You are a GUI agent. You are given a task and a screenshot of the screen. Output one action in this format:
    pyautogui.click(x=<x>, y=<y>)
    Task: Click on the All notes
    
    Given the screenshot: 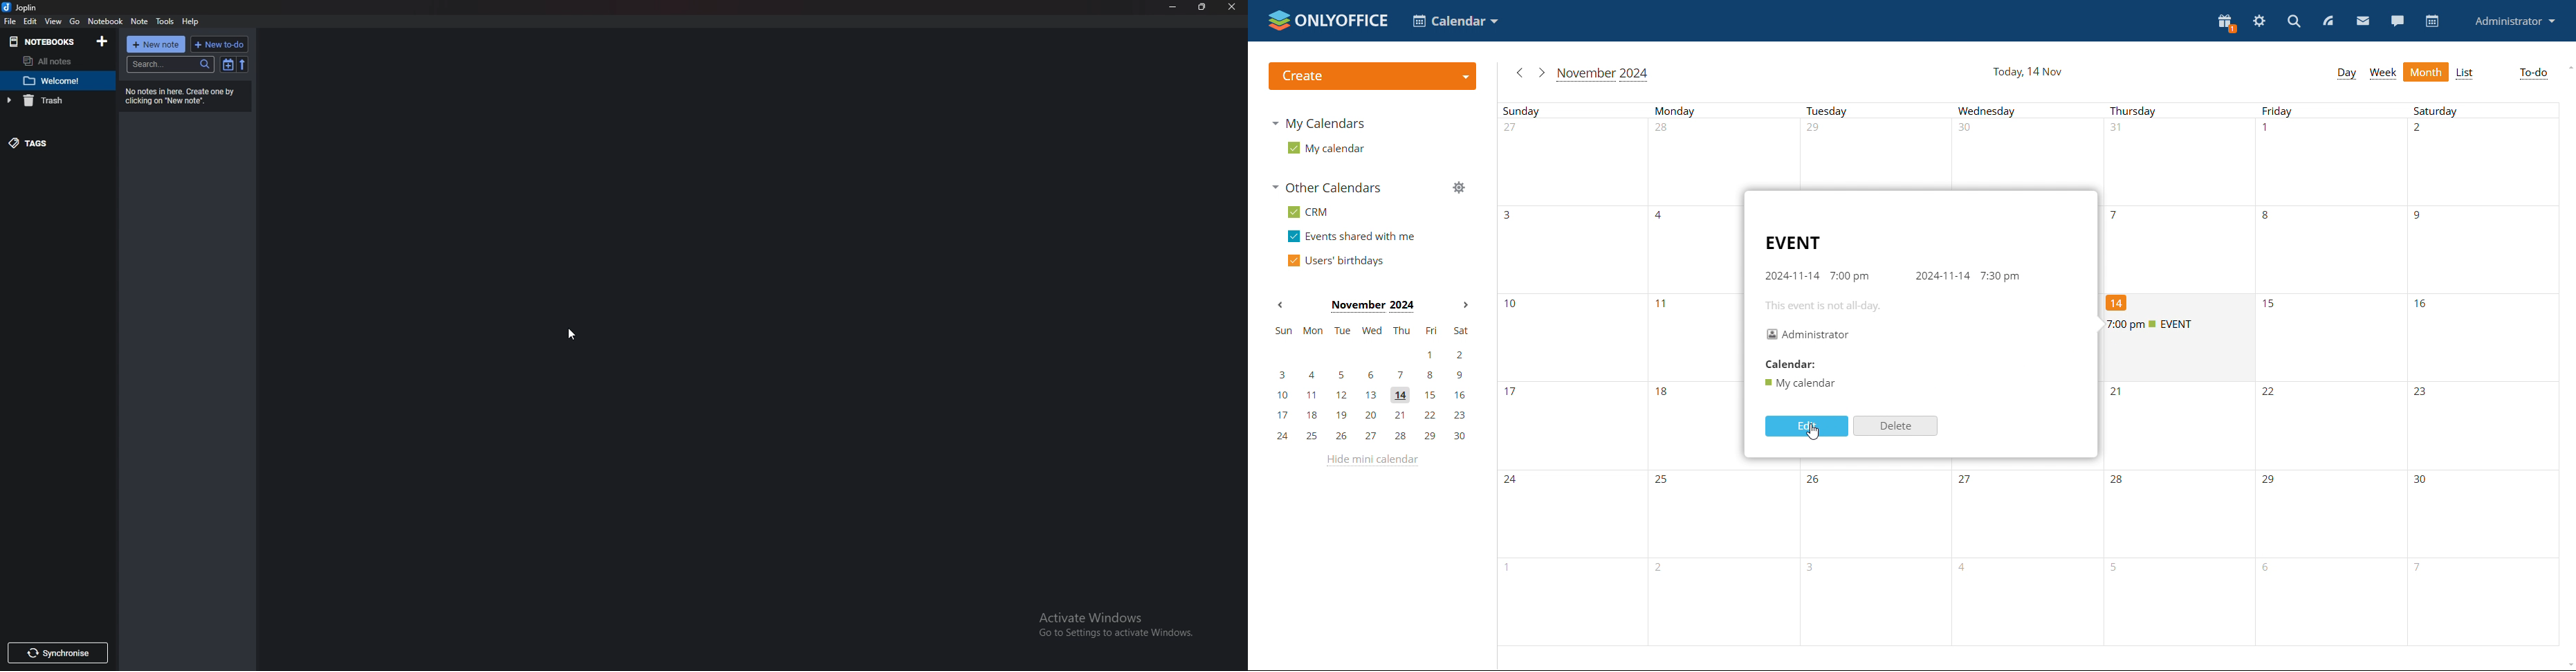 What is the action you would take?
    pyautogui.click(x=55, y=61)
    